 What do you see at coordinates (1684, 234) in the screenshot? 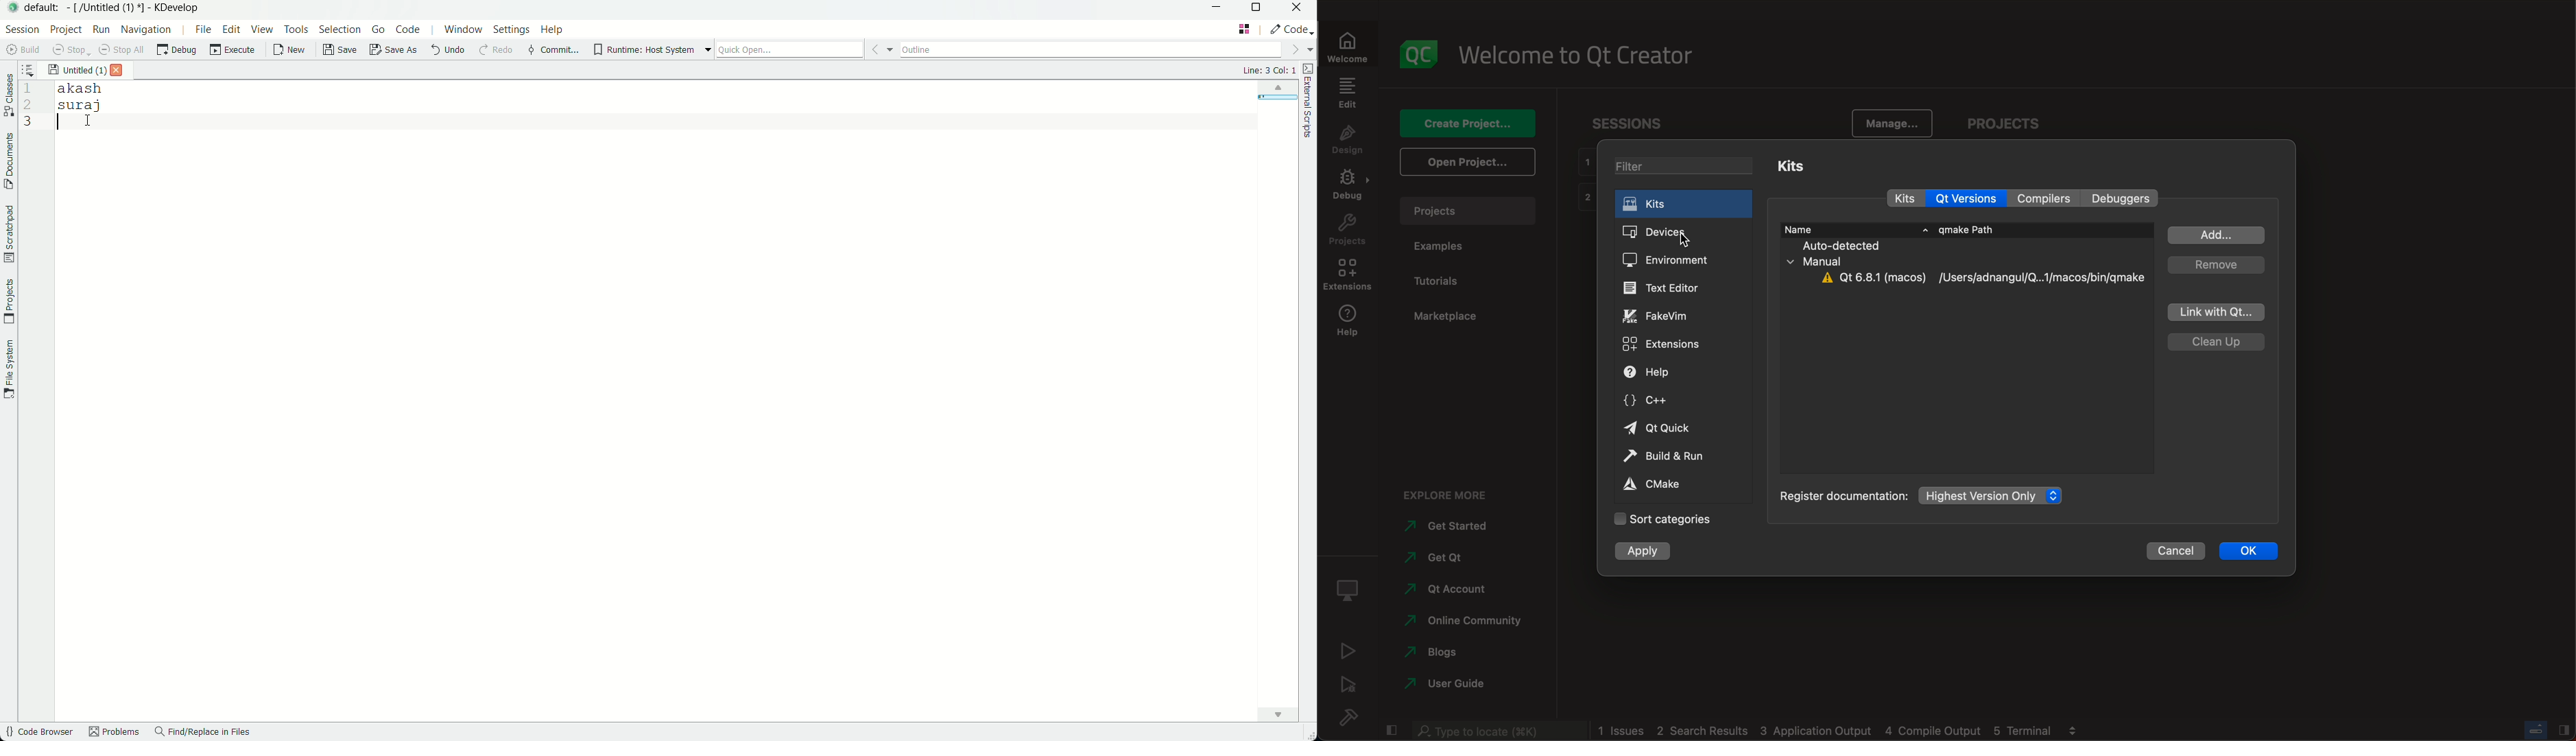
I see `devices` at bounding box center [1684, 234].